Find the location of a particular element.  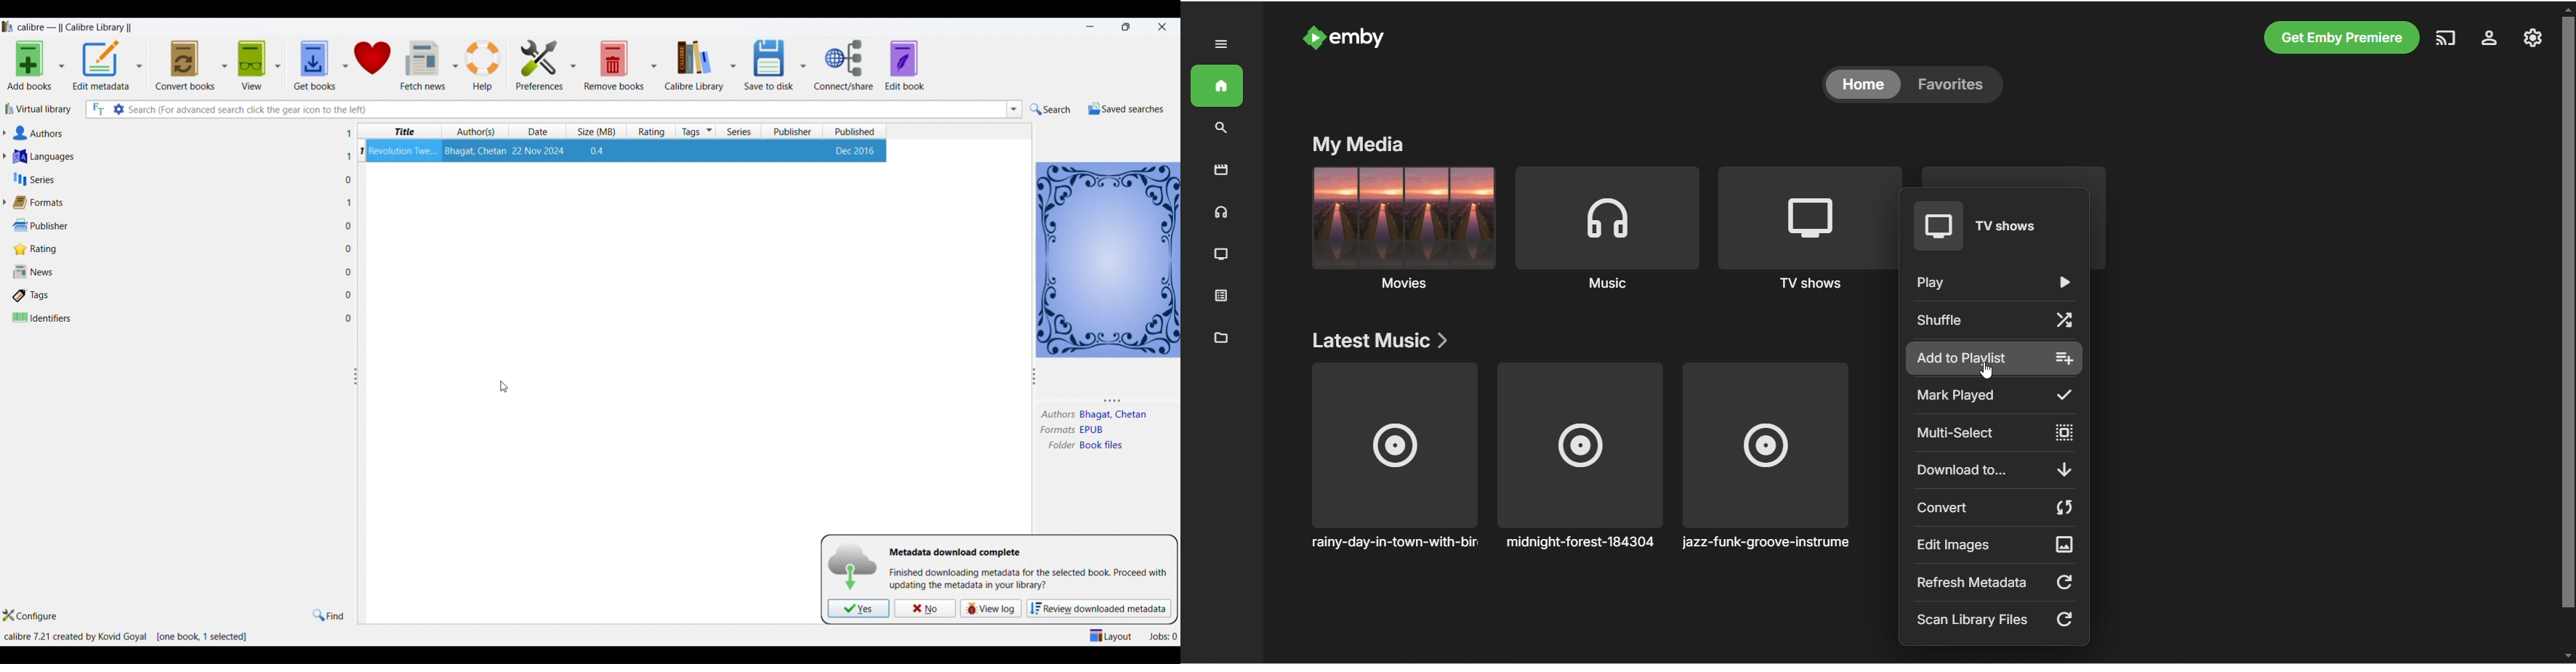

view all authors dropdown button is located at coordinates (7, 133).